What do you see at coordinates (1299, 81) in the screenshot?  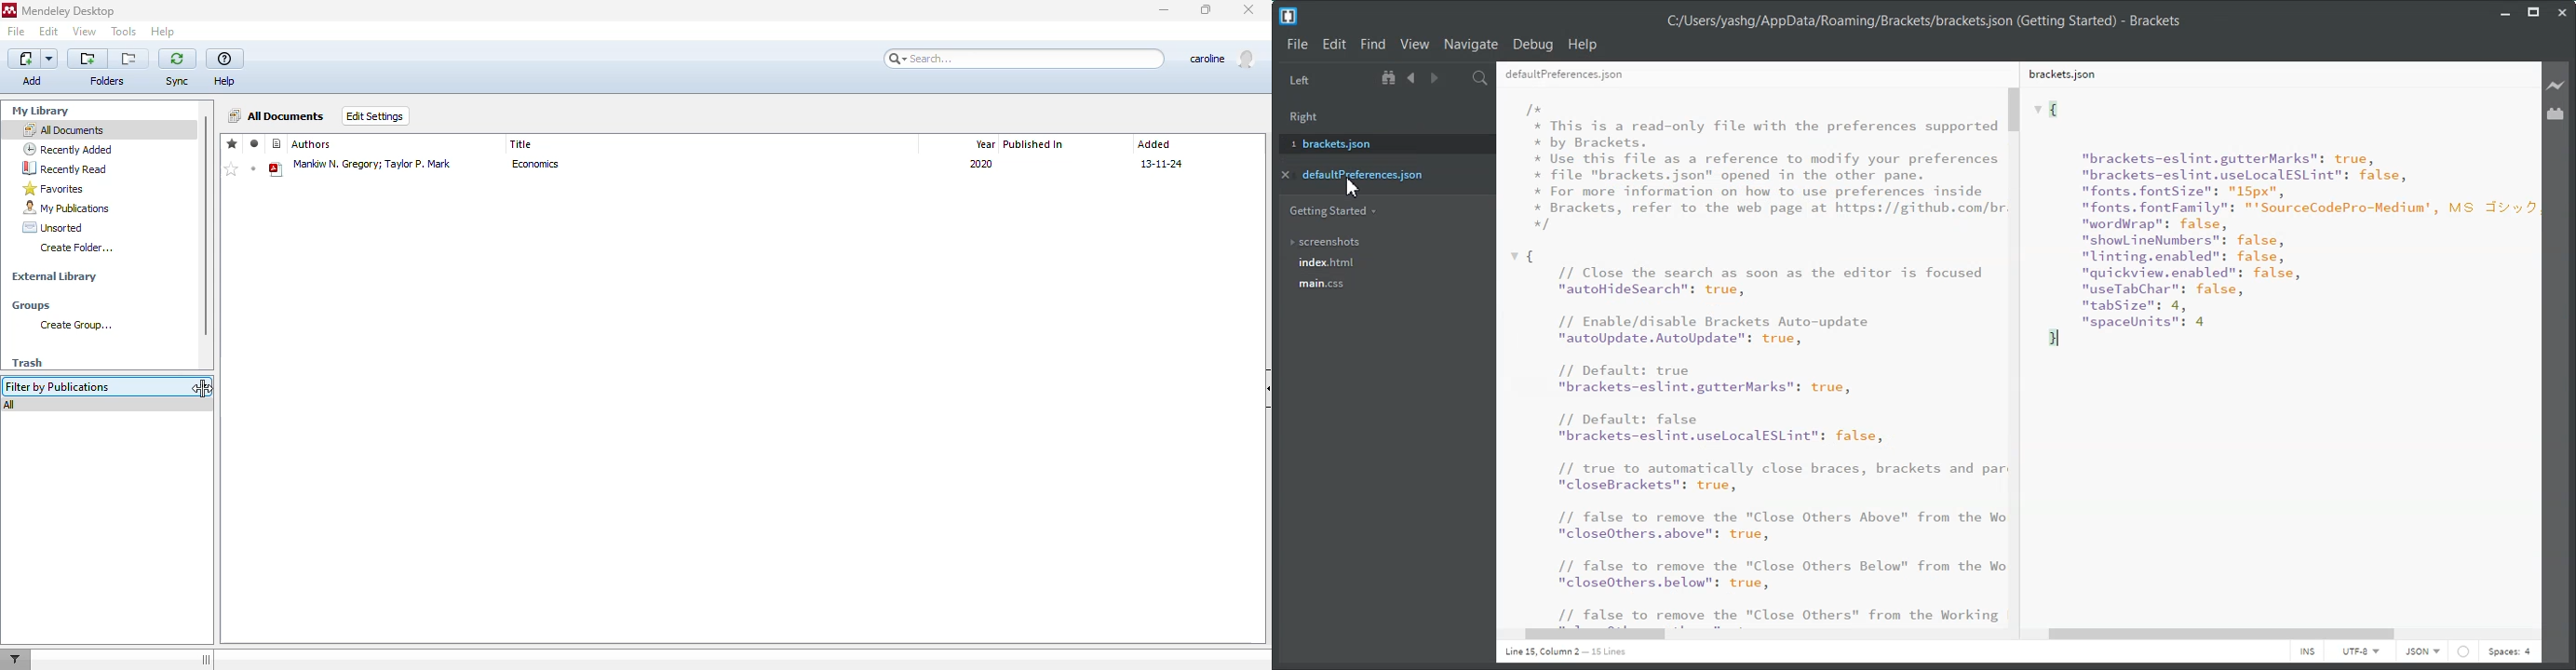 I see `Left Panel` at bounding box center [1299, 81].